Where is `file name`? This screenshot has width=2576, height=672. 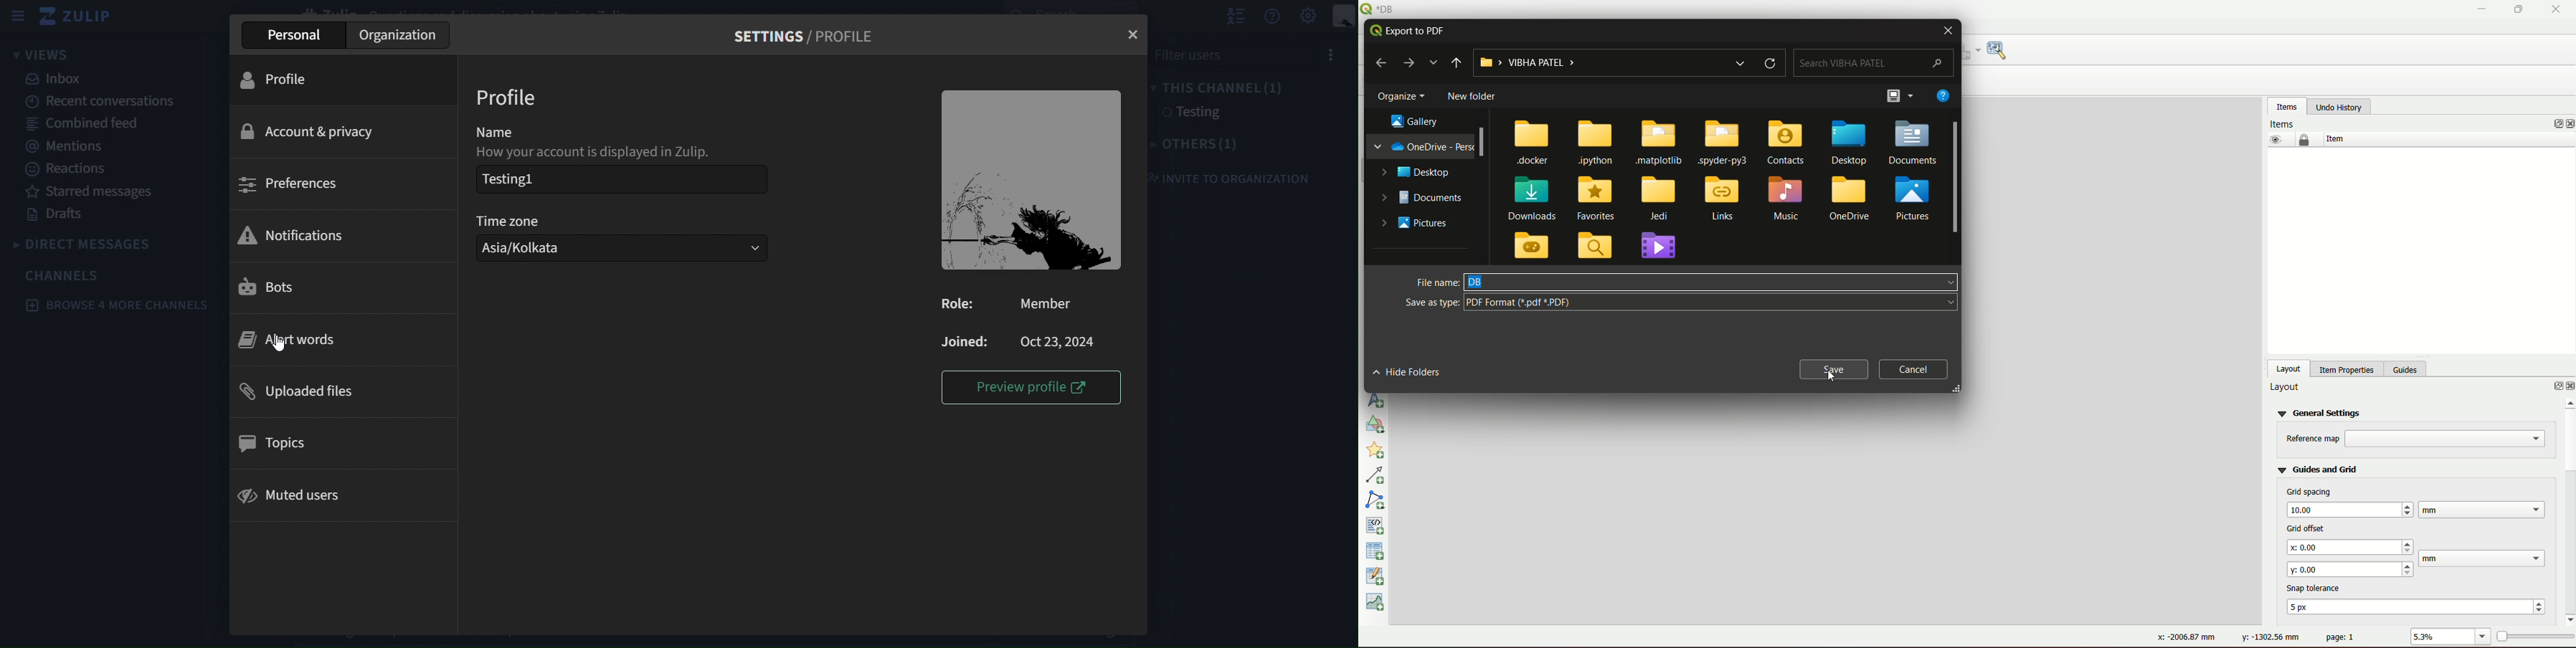 file name is located at coordinates (1435, 280).